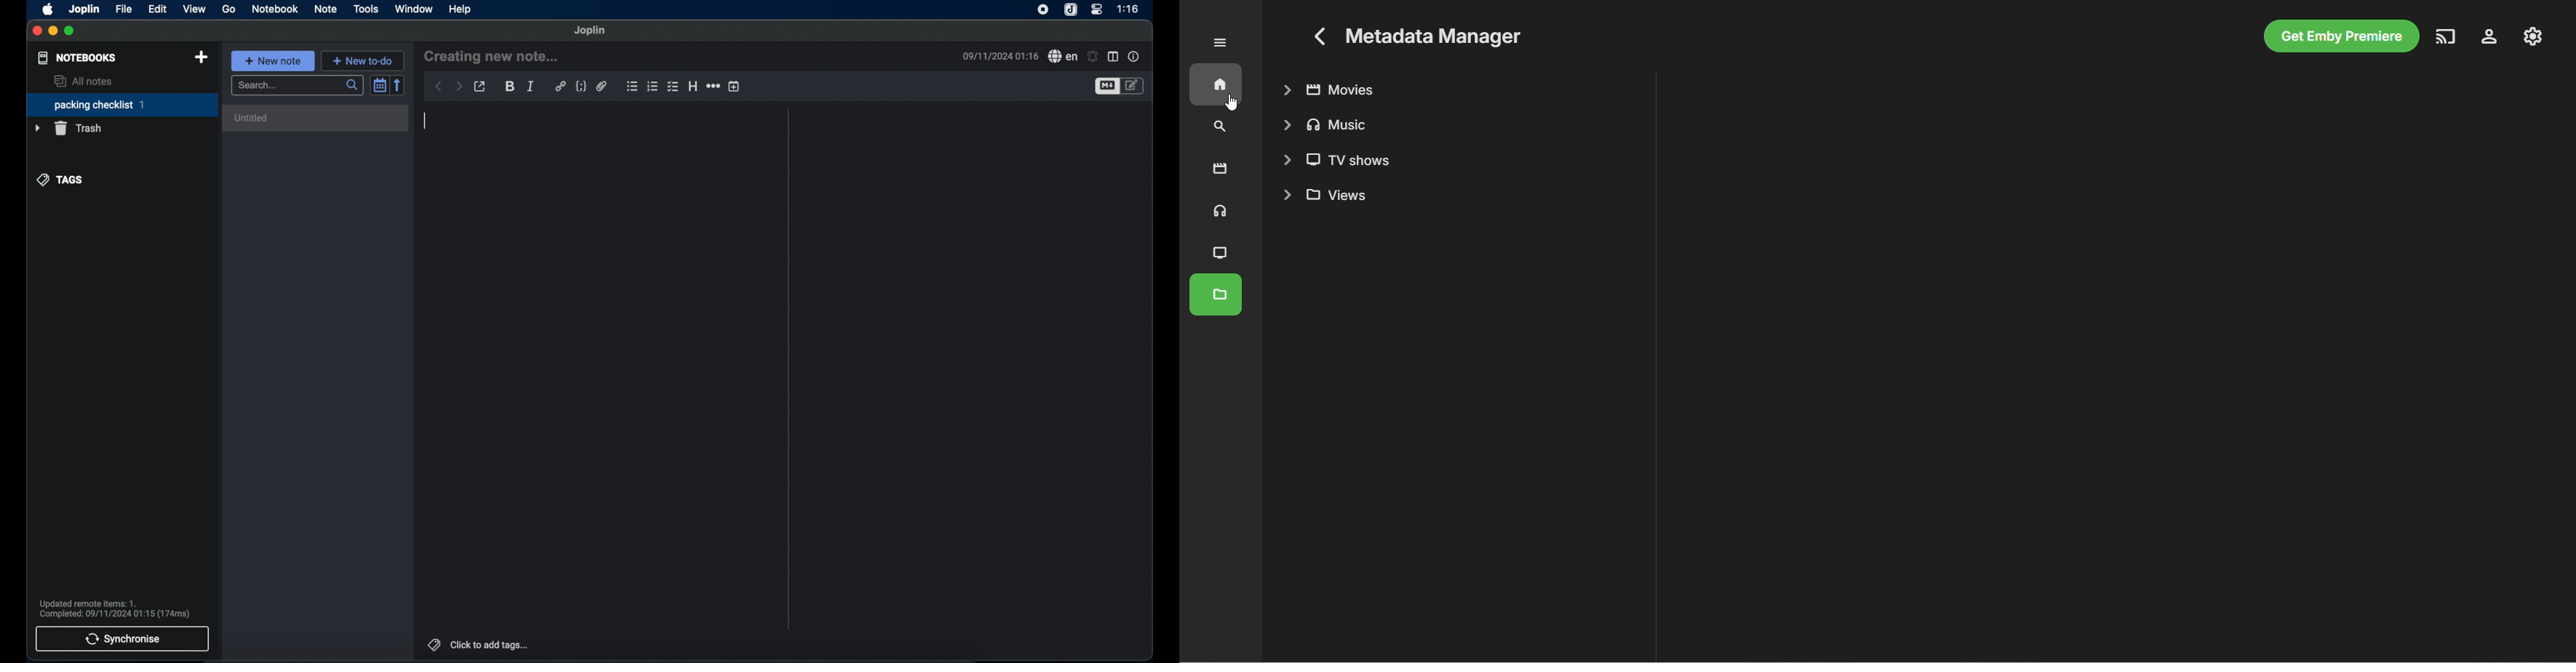  What do you see at coordinates (530, 85) in the screenshot?
I see `italic` at bounding box center [530, 85].